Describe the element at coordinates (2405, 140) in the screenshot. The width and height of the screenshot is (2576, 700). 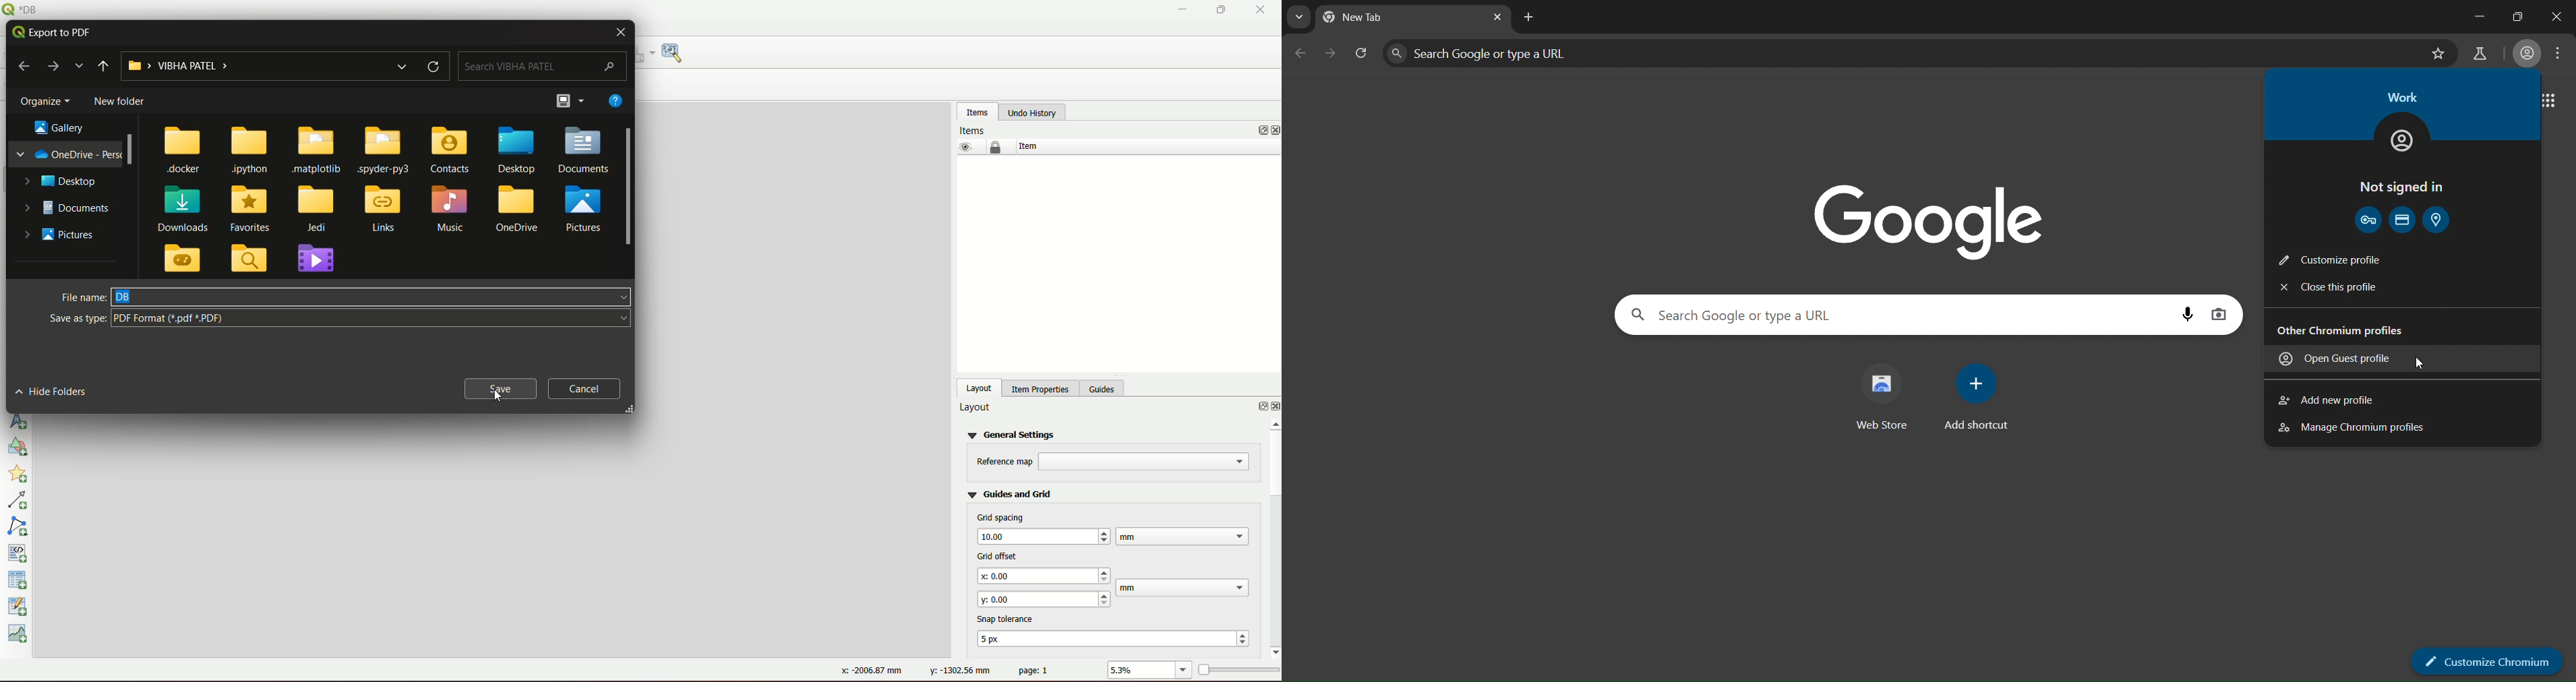
I see `work icon` at that location.